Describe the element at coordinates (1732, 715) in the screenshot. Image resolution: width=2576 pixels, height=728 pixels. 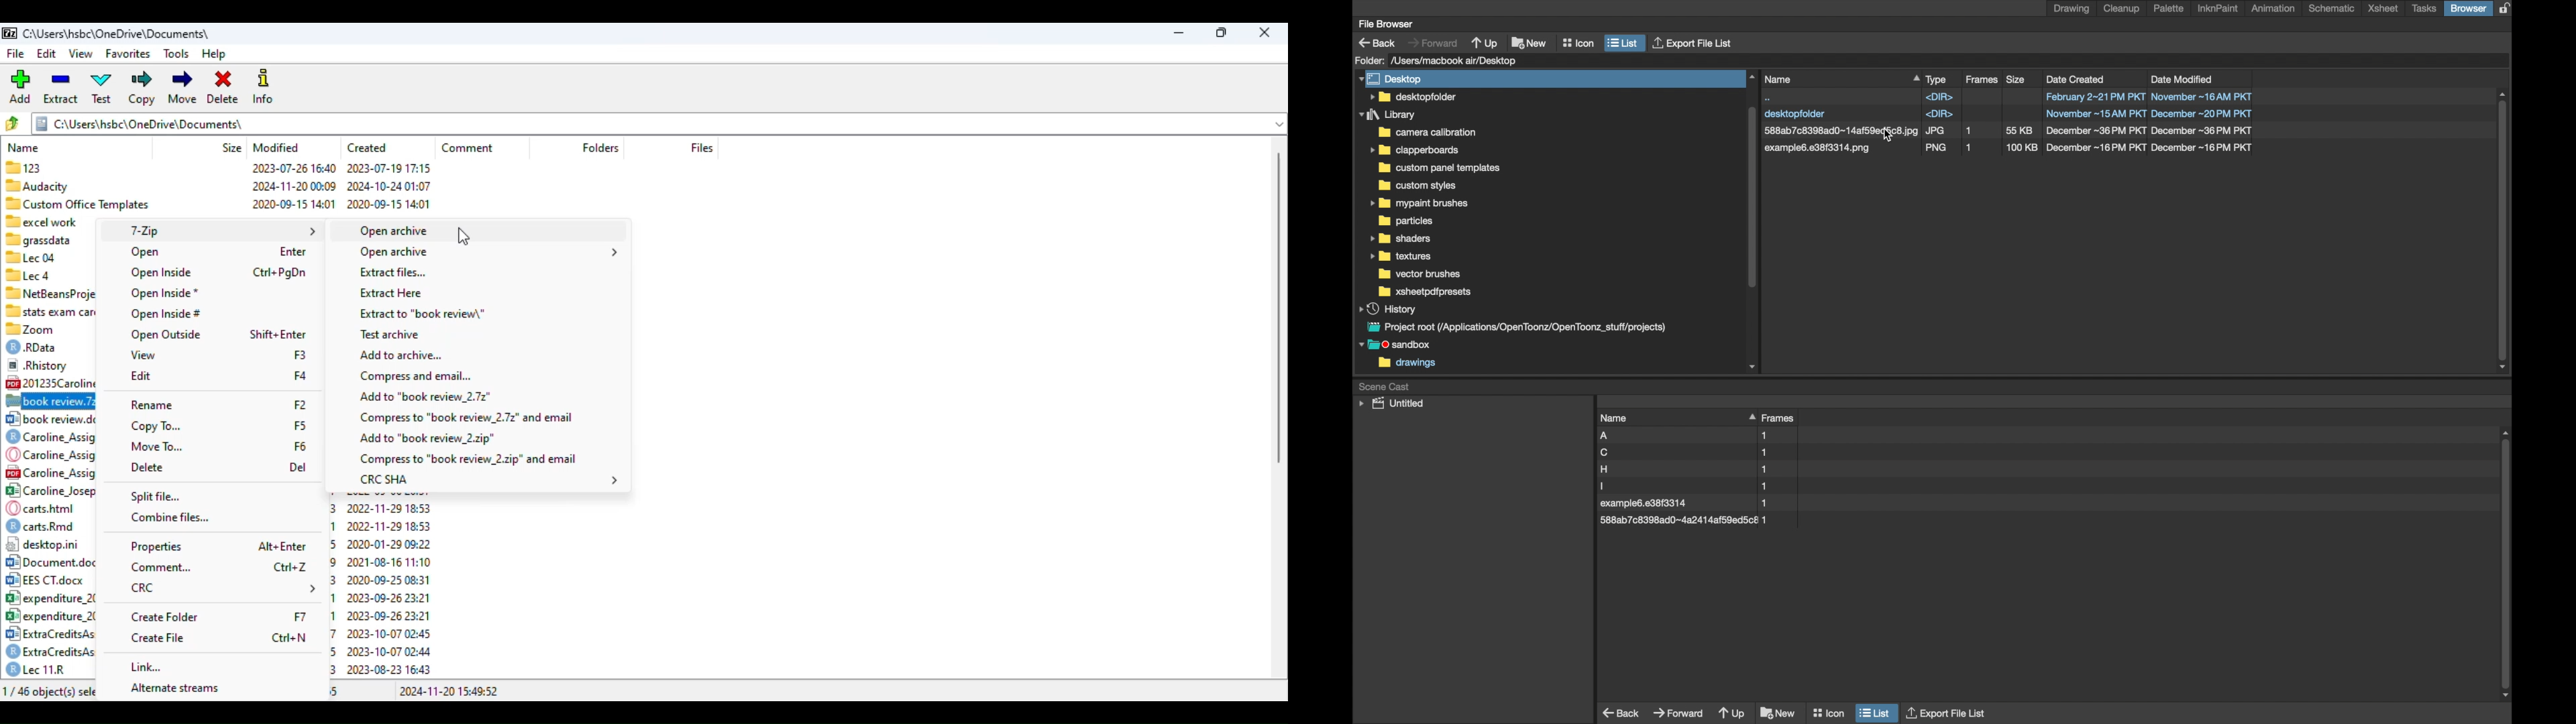
I see `up` at that location.